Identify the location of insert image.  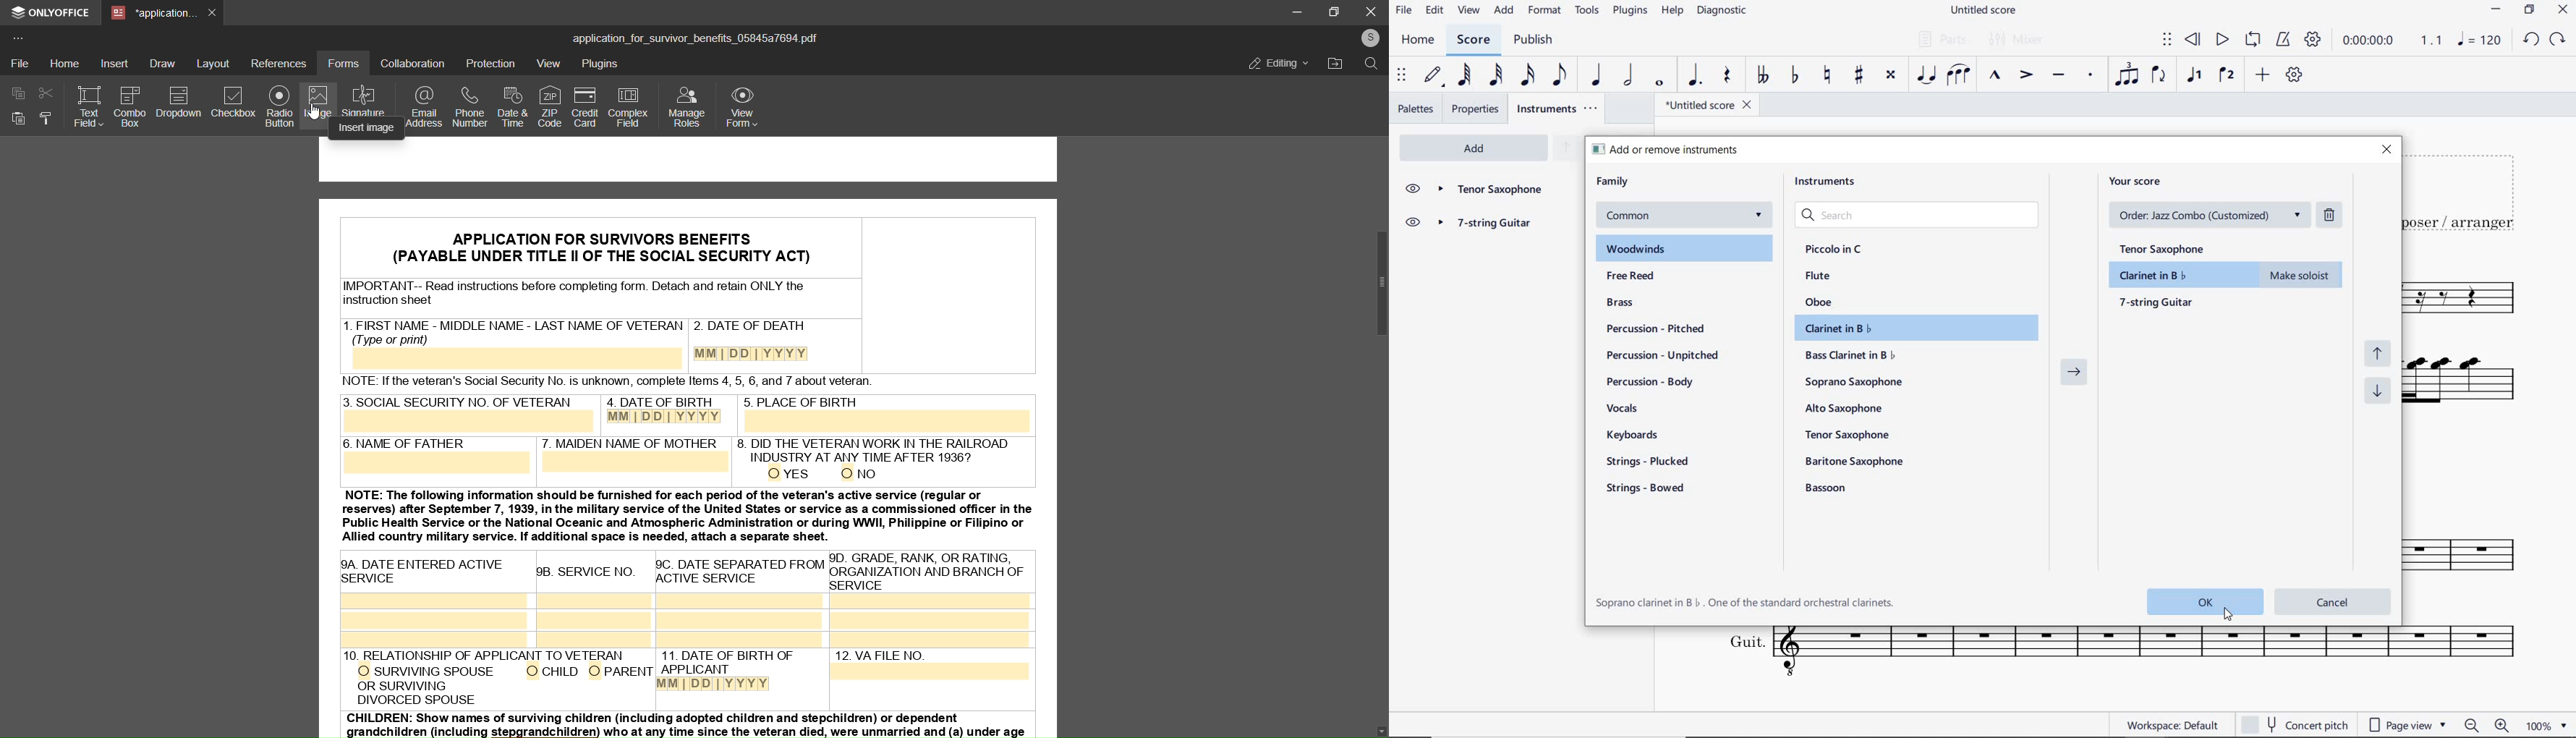
(367, 130).